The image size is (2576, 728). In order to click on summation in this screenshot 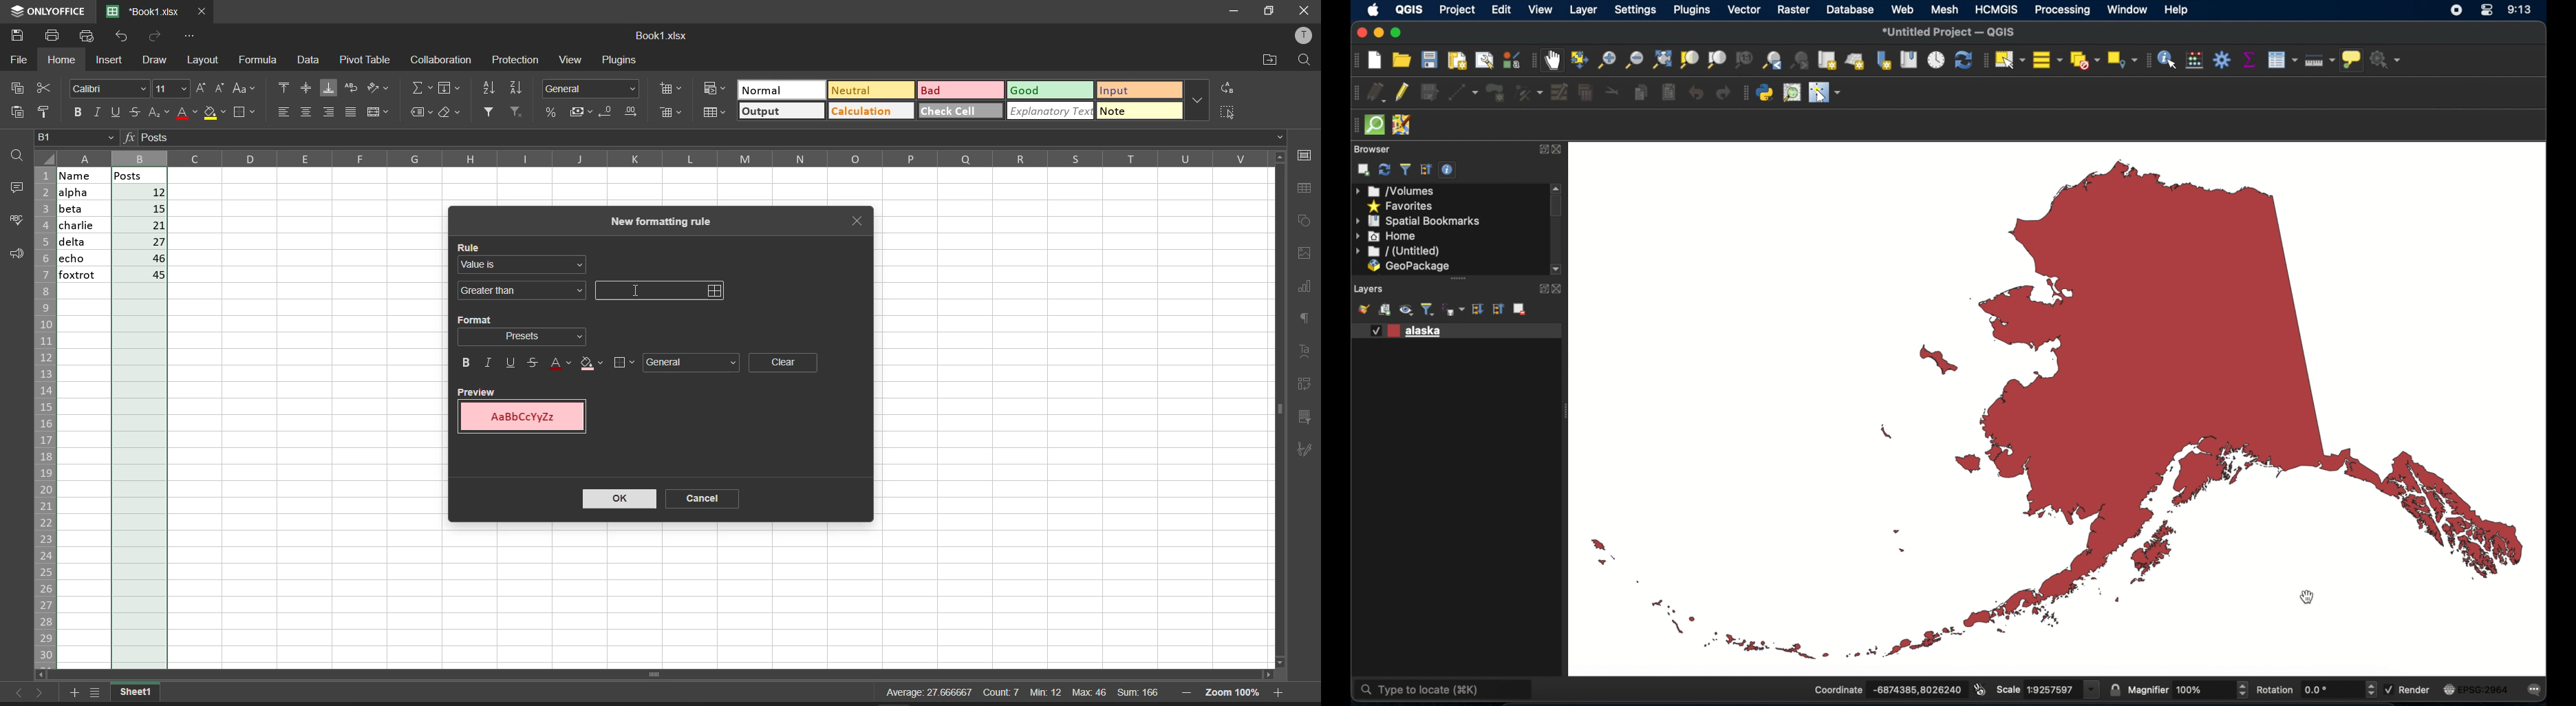, I will do `click(416, 88)`.